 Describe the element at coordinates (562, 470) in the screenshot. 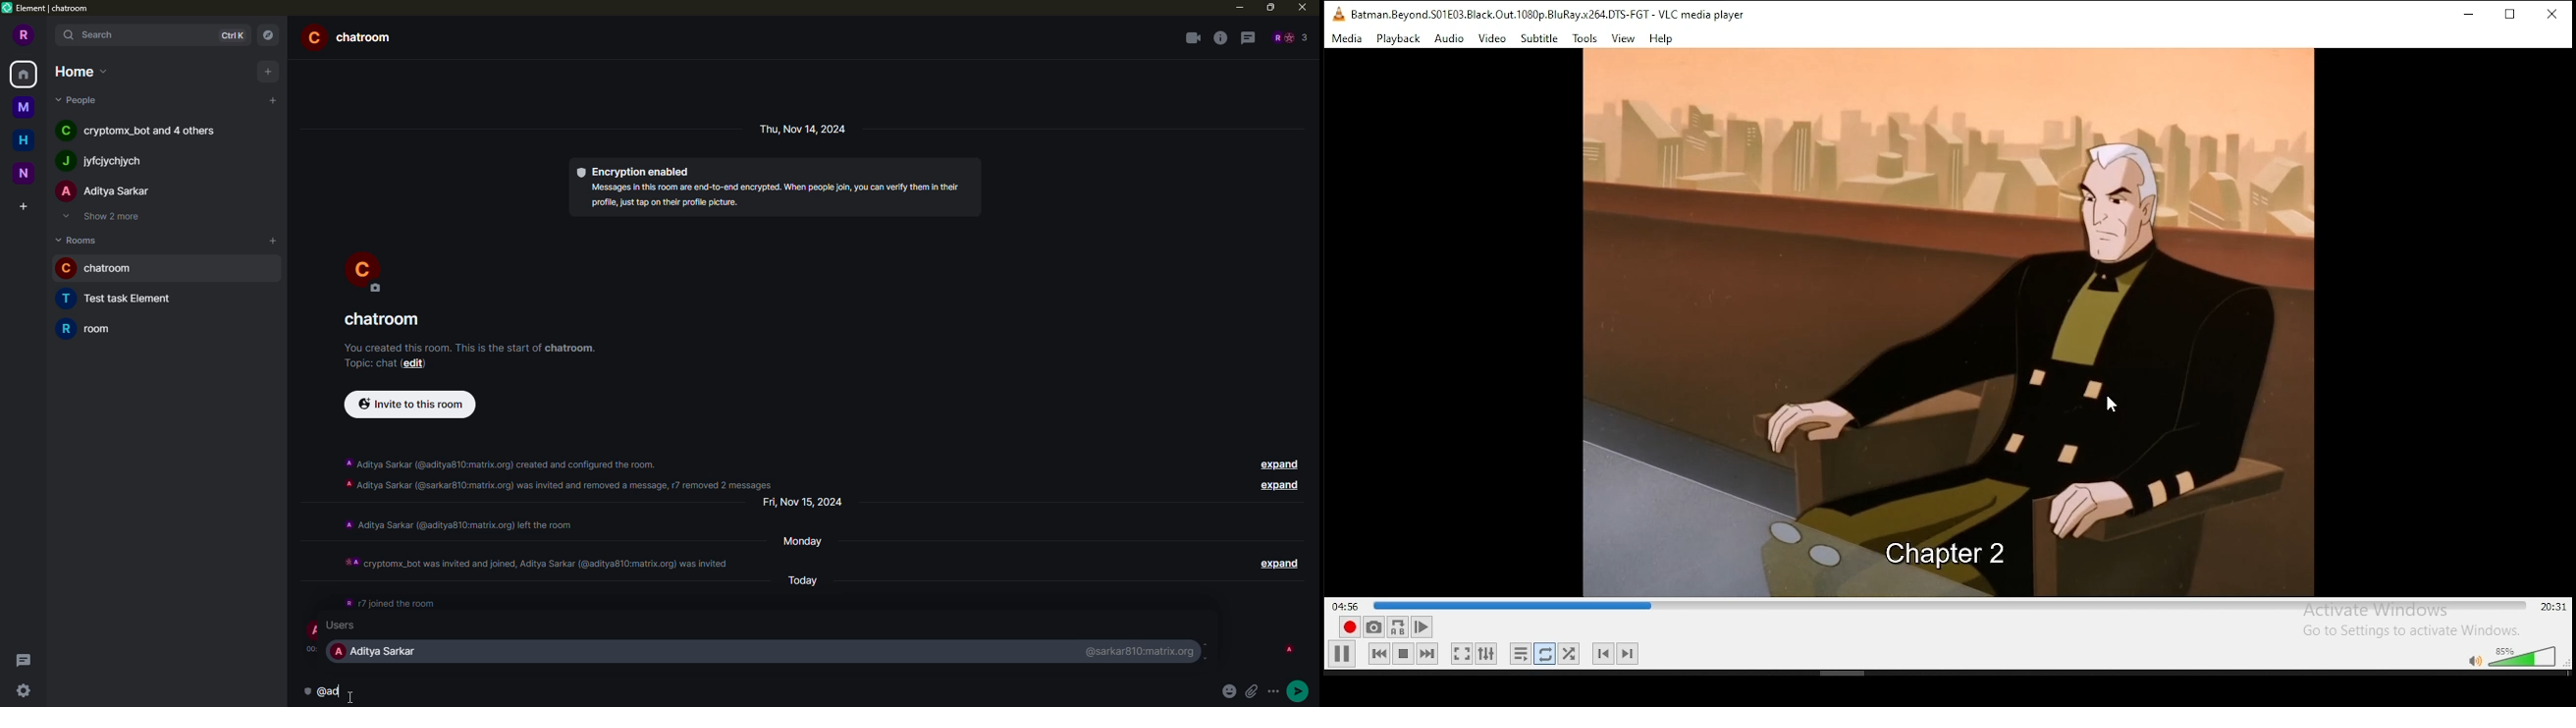

I see `info` at that location.